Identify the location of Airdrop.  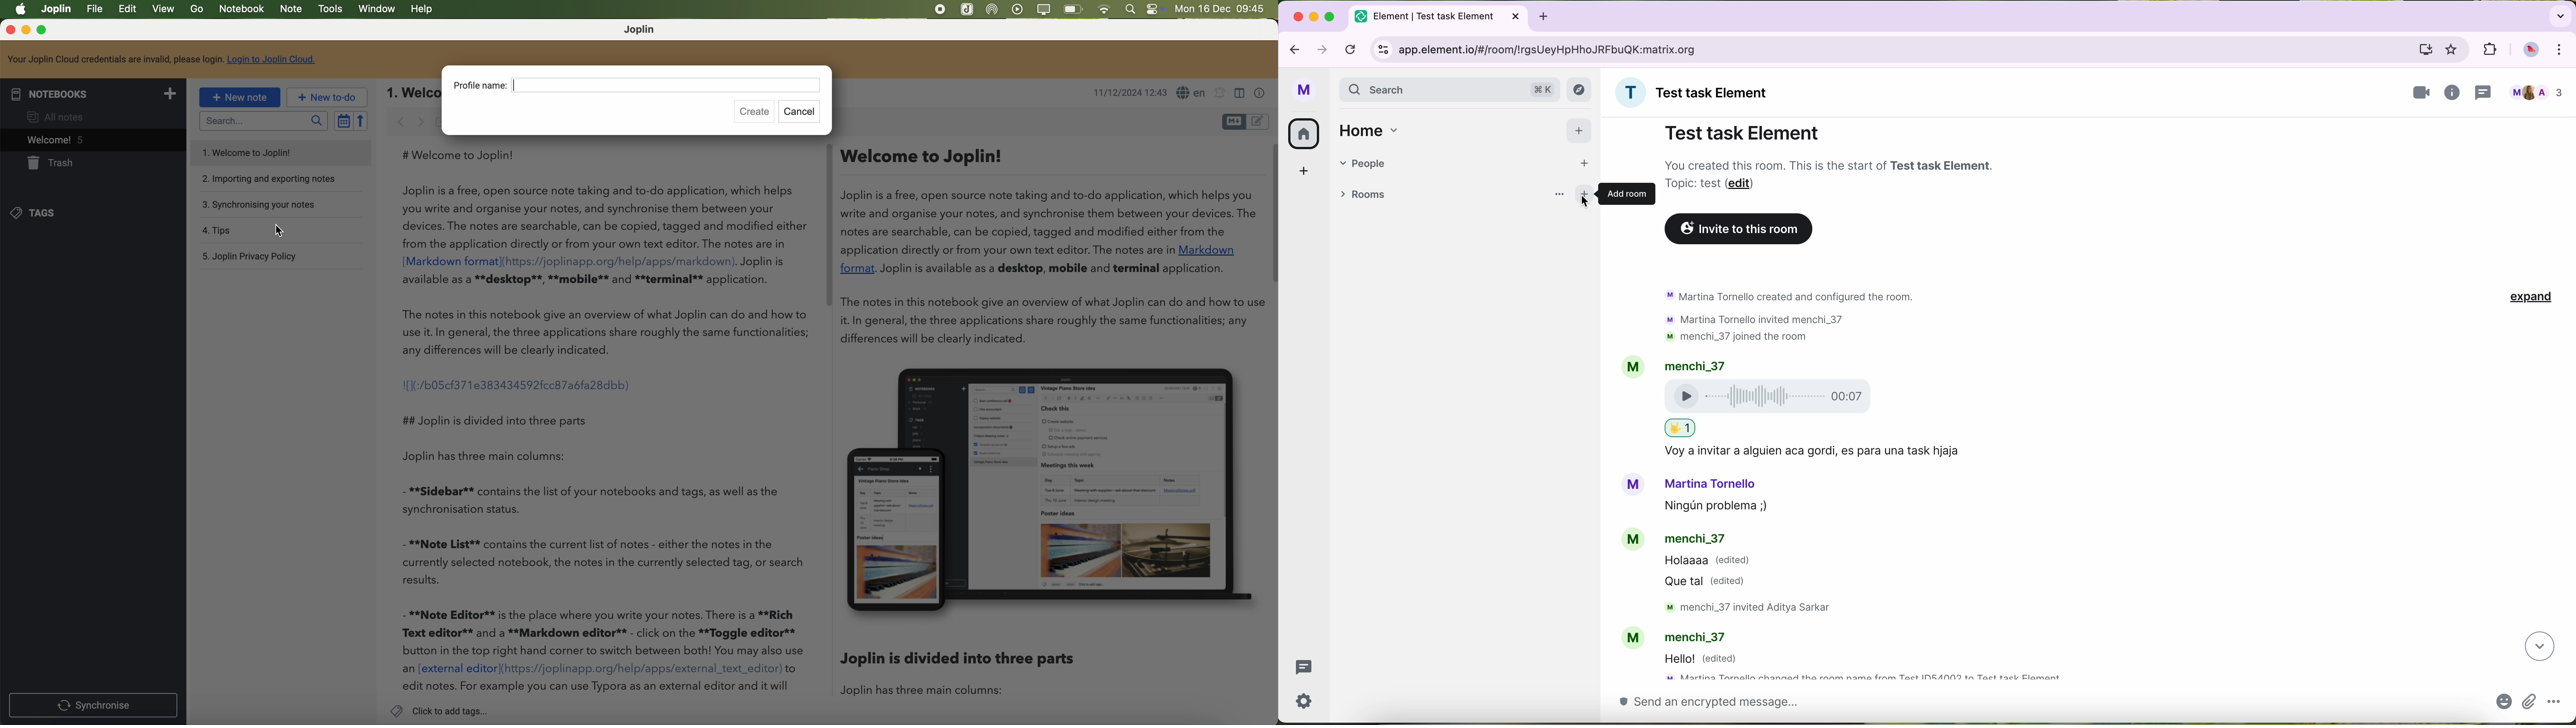
(994, 10).